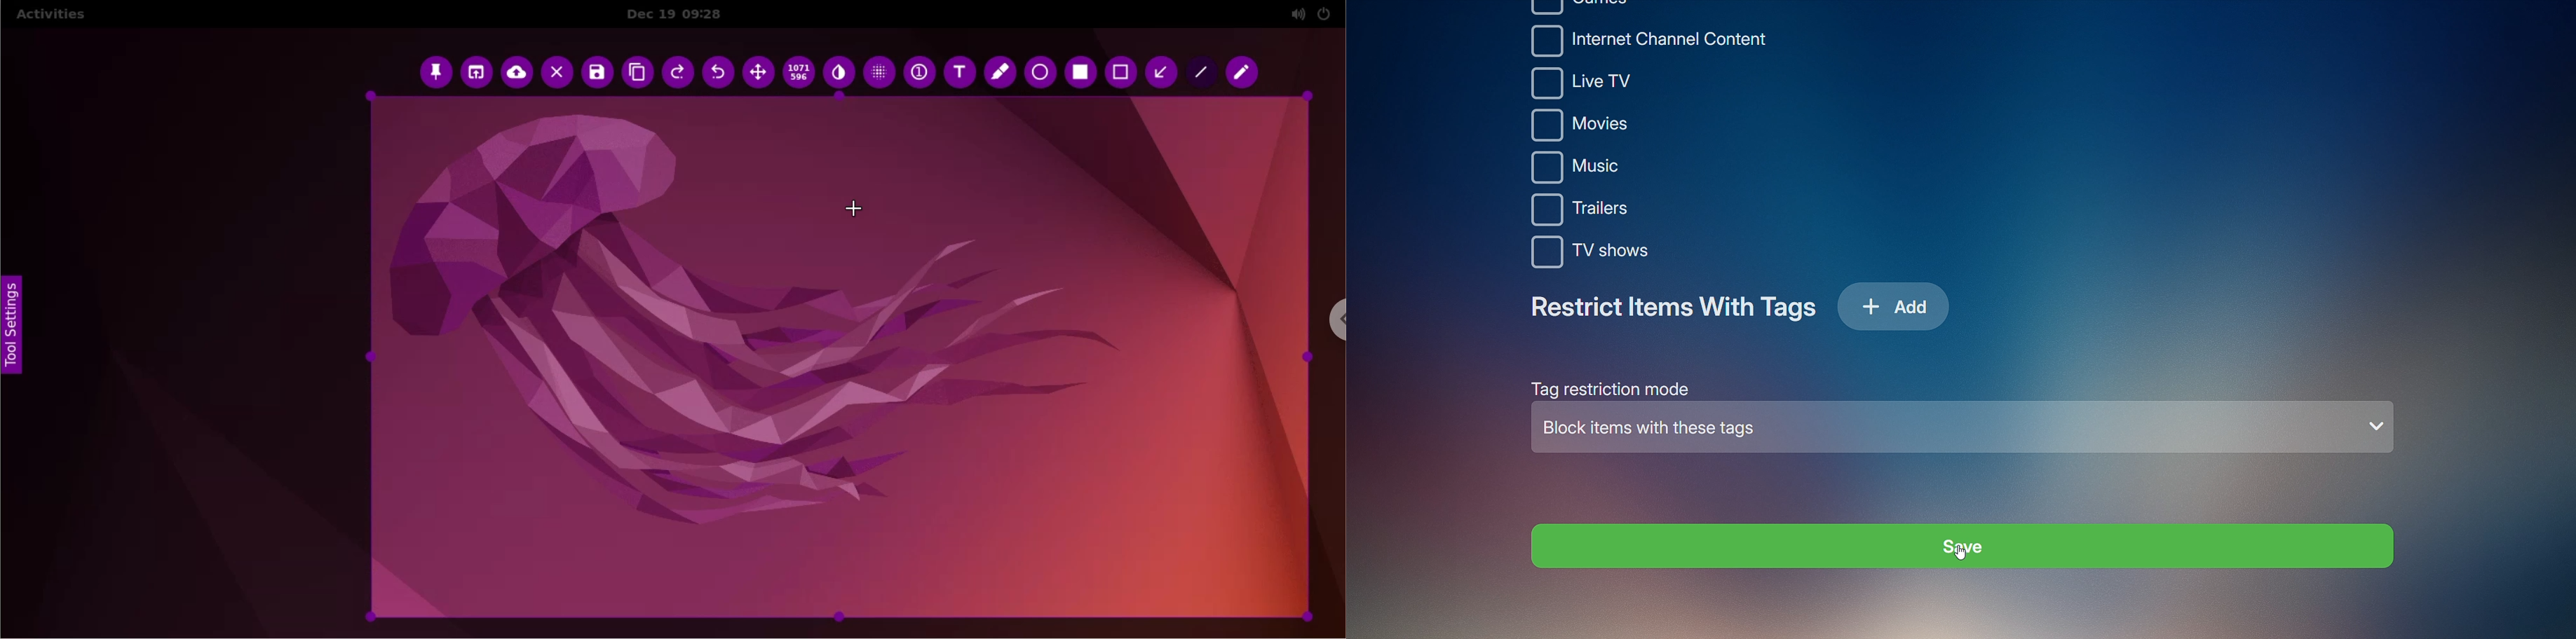 This screenshot has width=2576, height=644. I want to click on x and y coordinates values, so click(800, 73).